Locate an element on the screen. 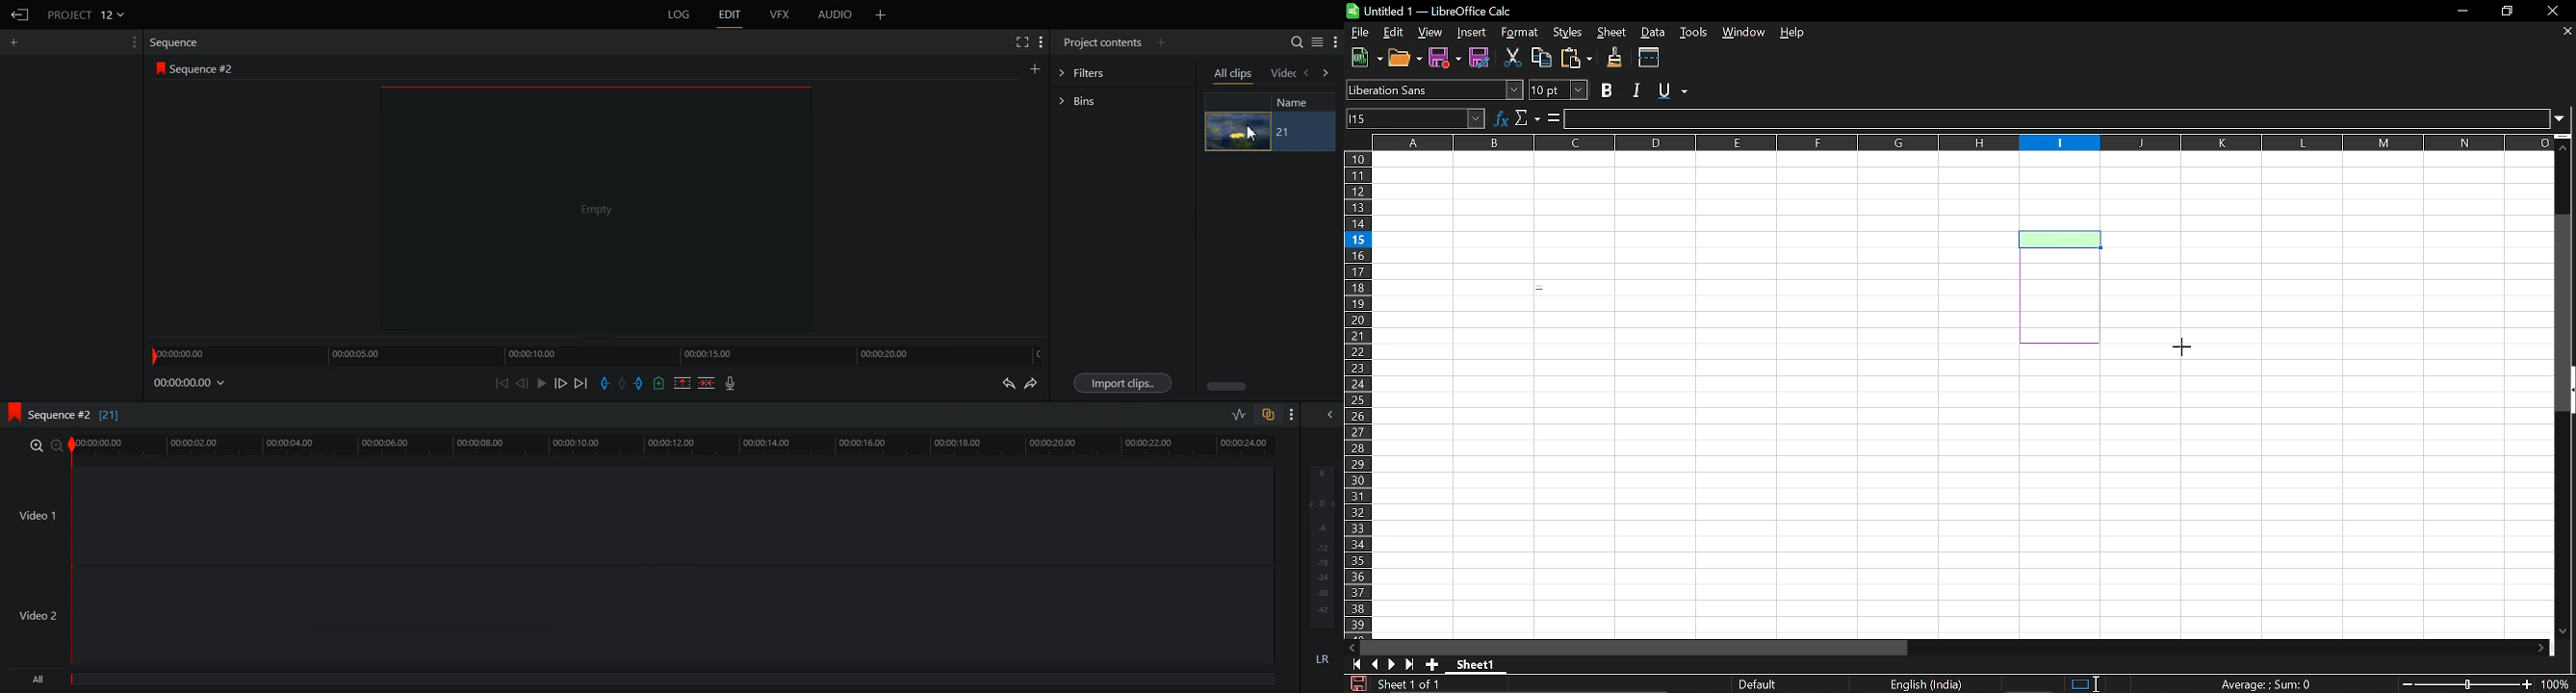  Add in mark in the current video is located at coordinates (605, 384).